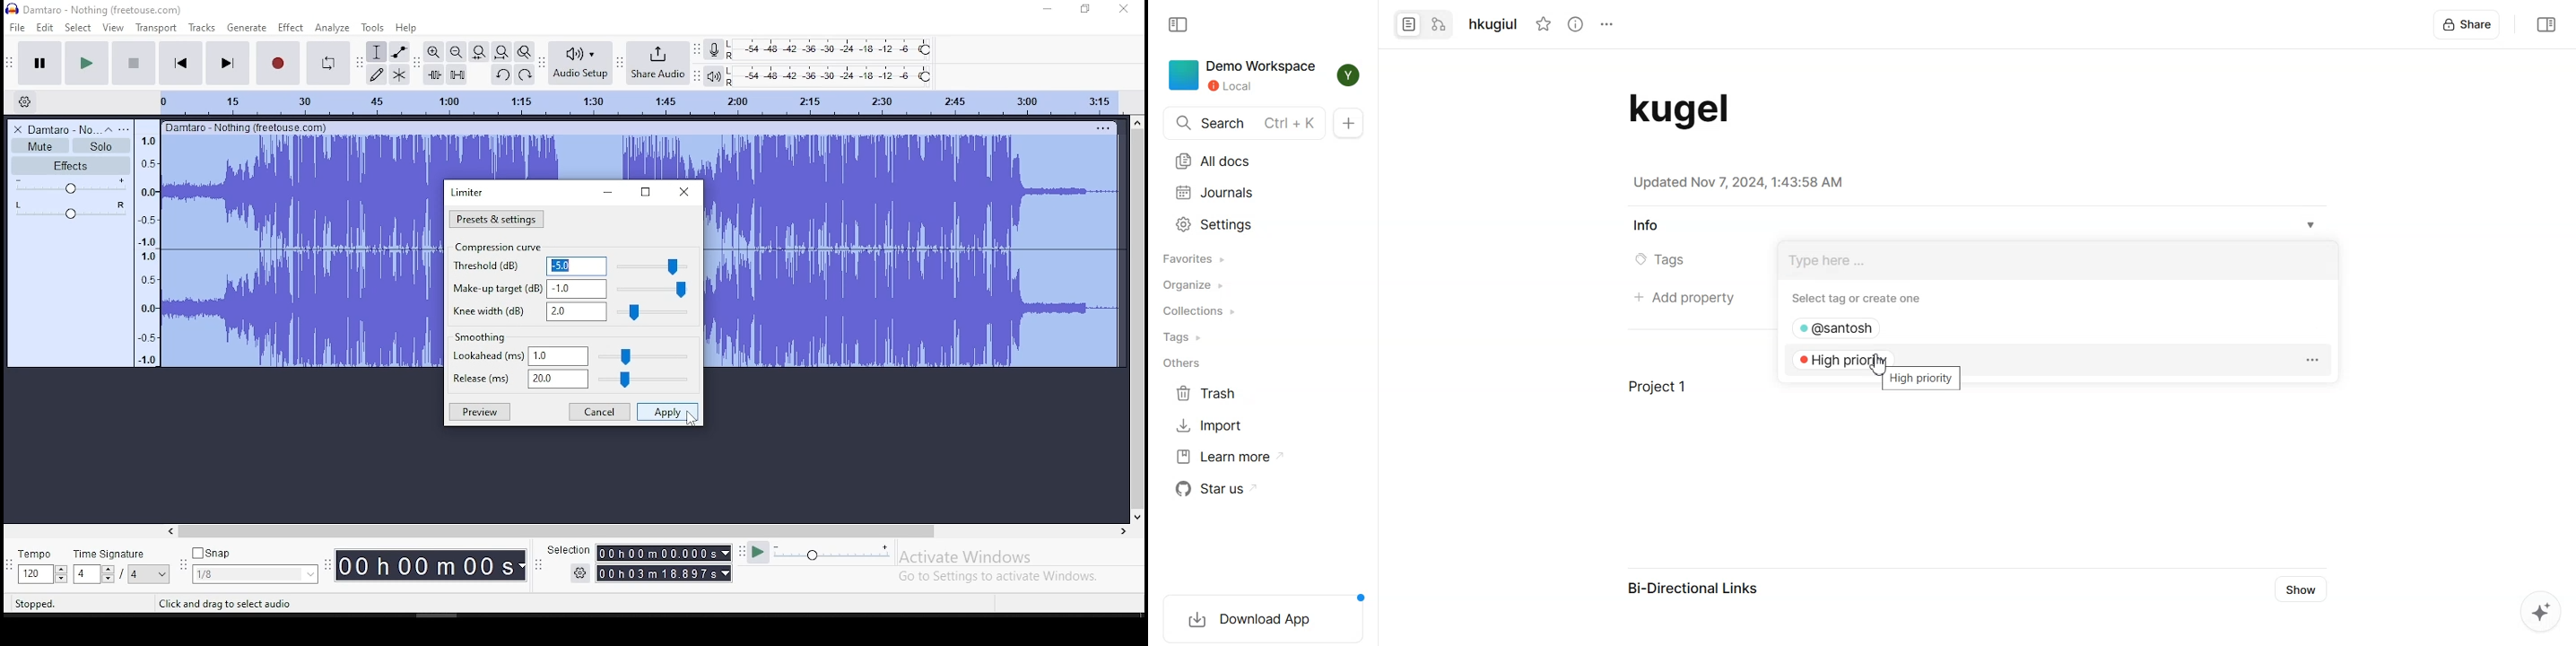 The image size is (2576, 672). What do you see at coordinates (291, 27) in the screenshot?
I see `effect` at bounding box center [291, 27].